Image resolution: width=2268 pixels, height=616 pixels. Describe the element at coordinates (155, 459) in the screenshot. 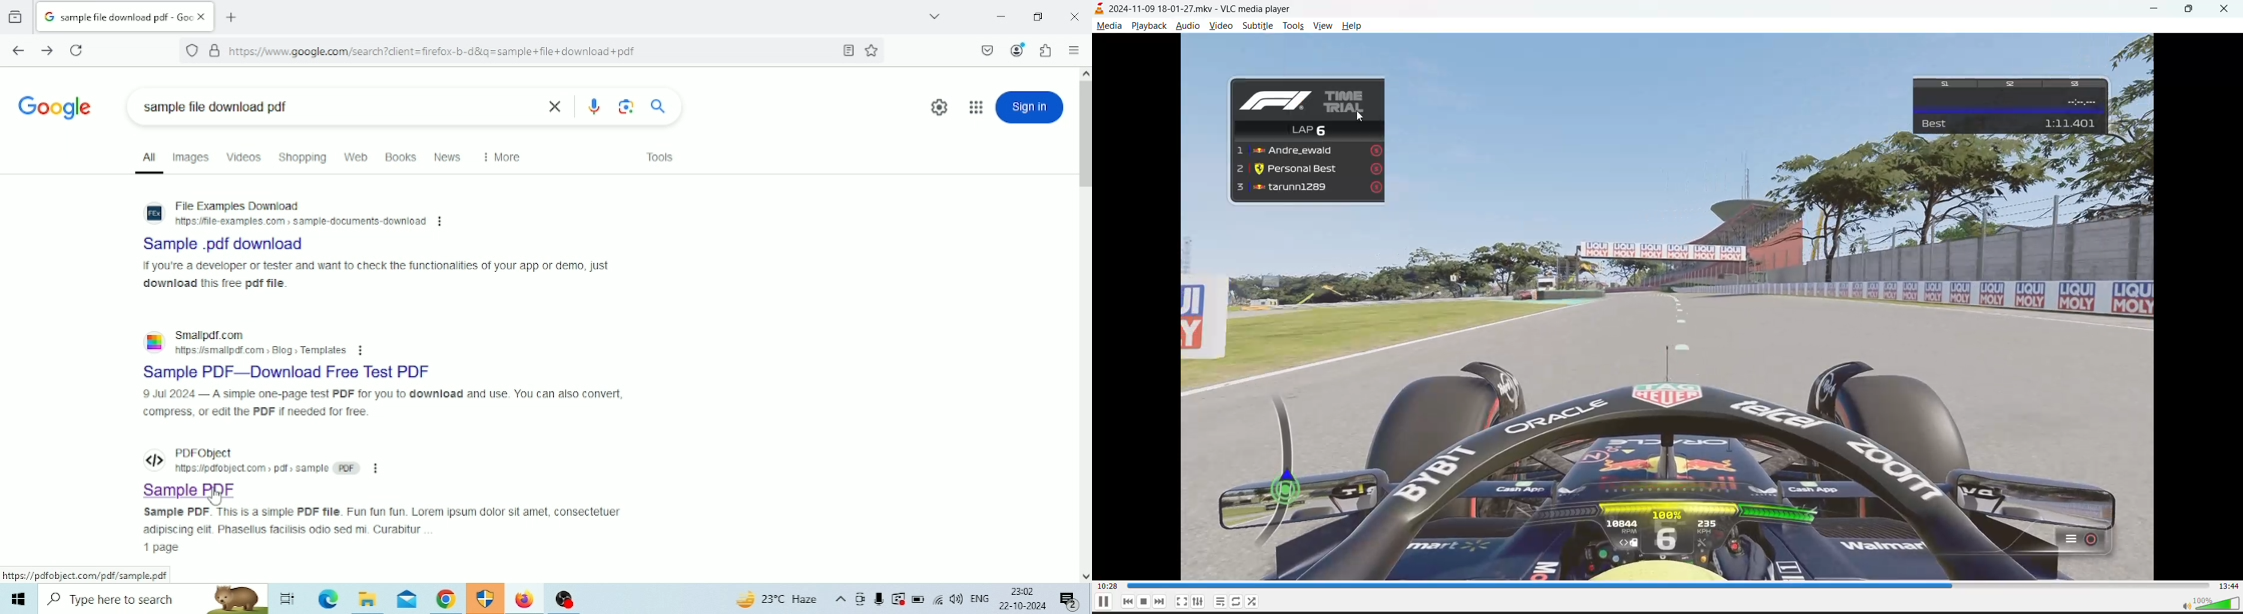

I see `website logo` at that location.